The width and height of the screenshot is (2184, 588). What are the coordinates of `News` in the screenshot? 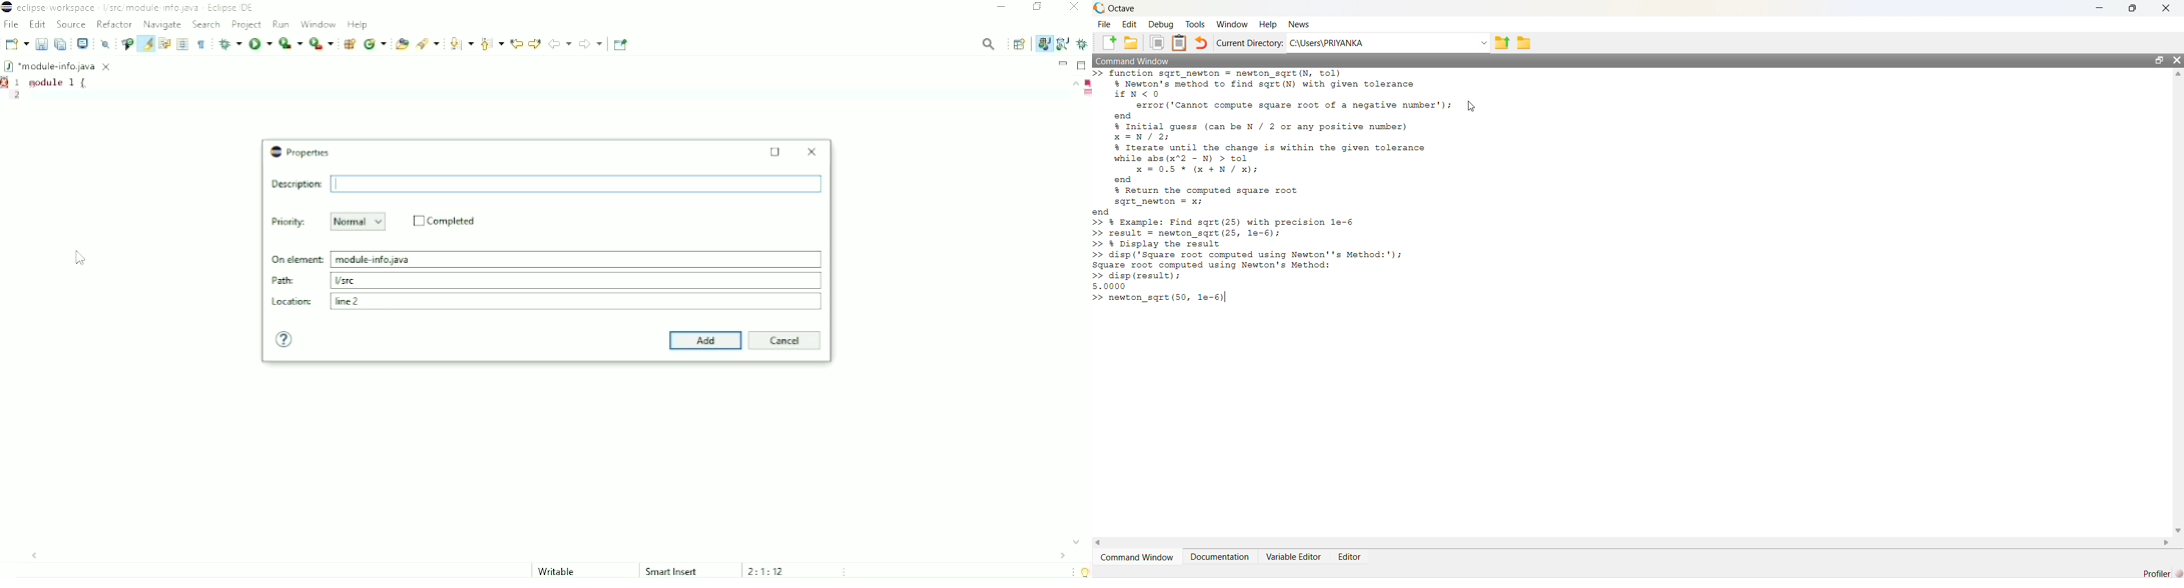 It's located at (1300, 25).